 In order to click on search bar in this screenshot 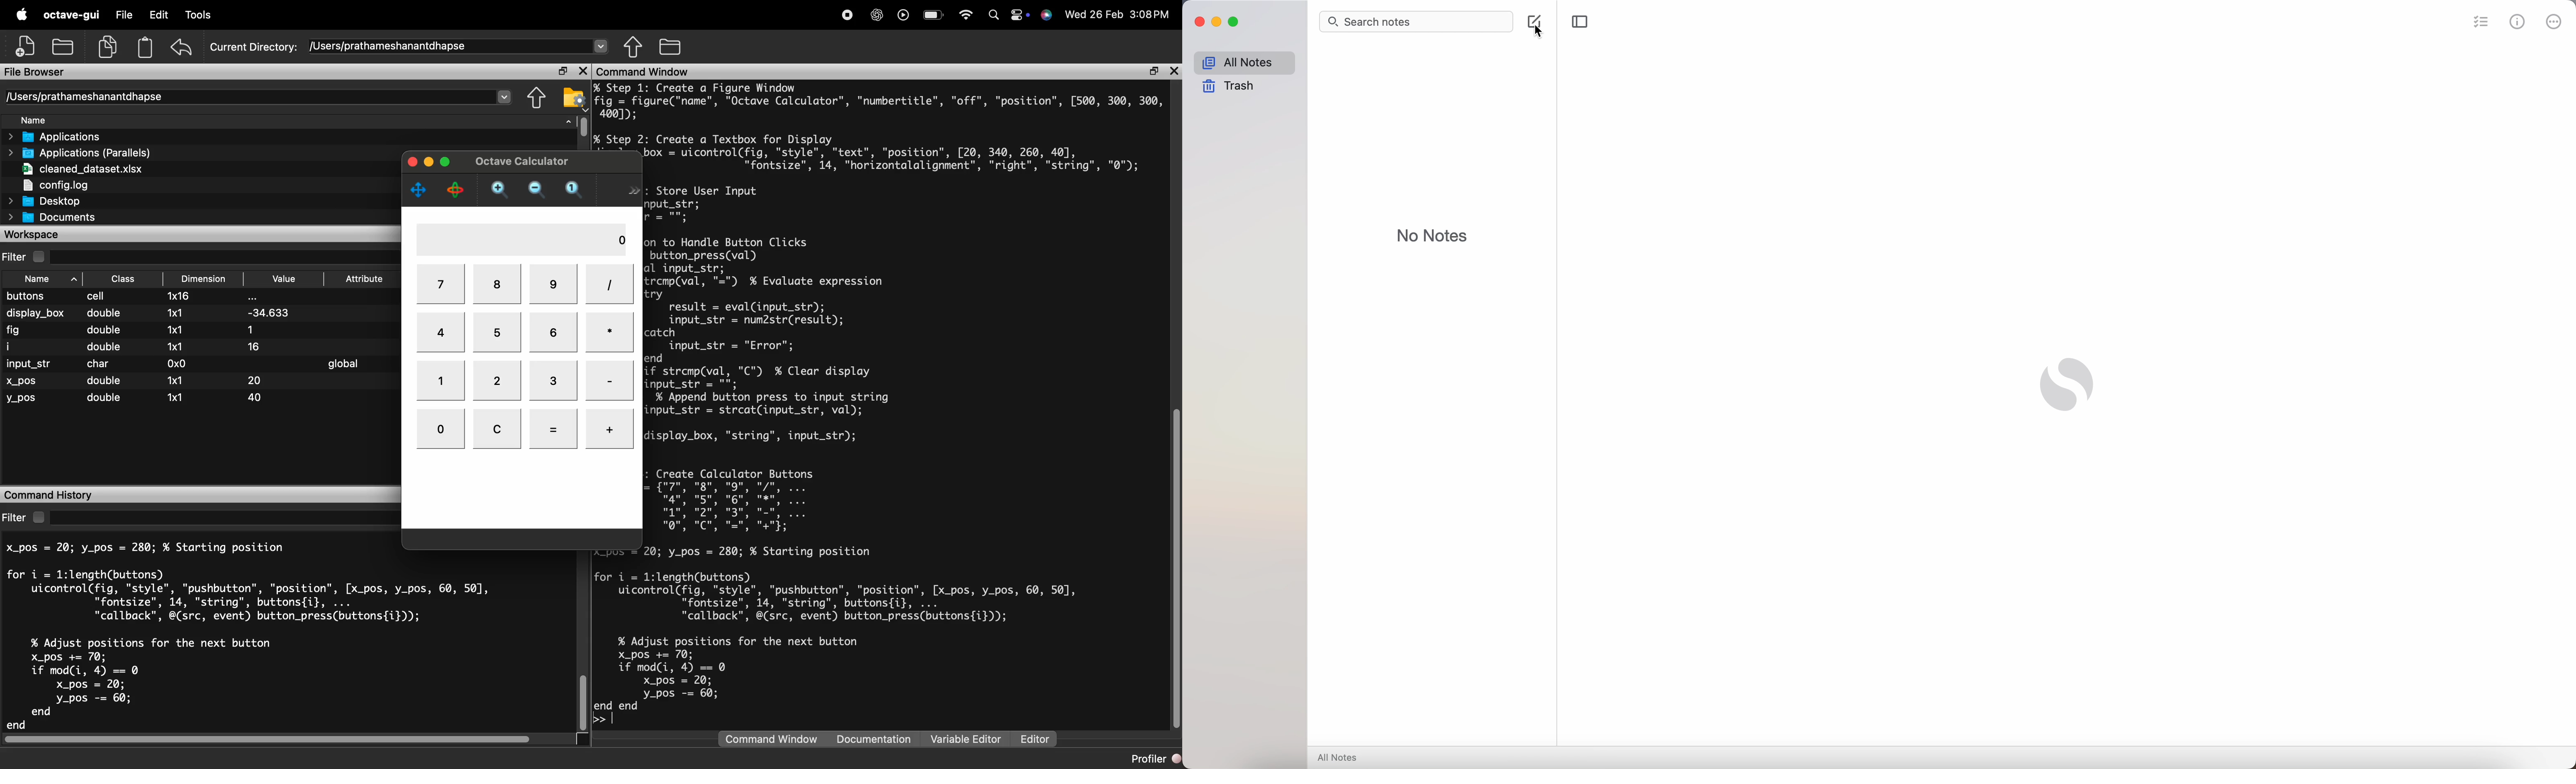, I will do `click(1416, 22)`.